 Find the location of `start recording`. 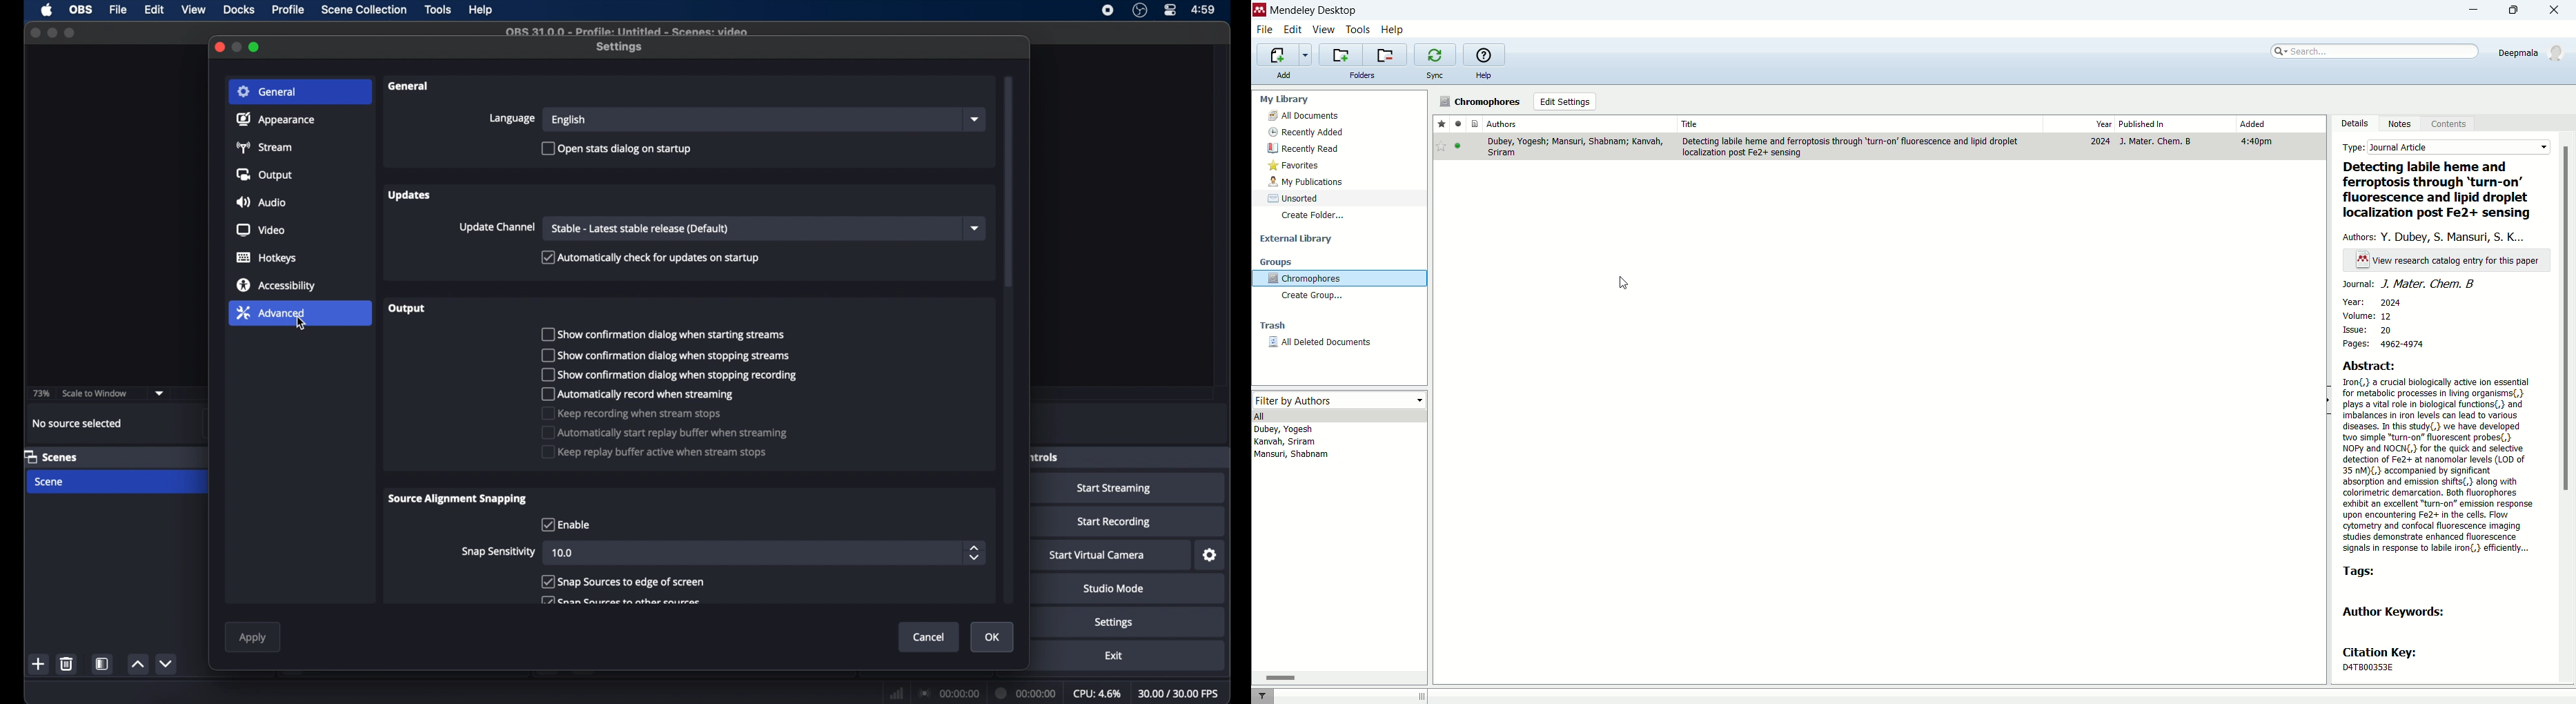

start recording is located at coordinates (1113, 521).